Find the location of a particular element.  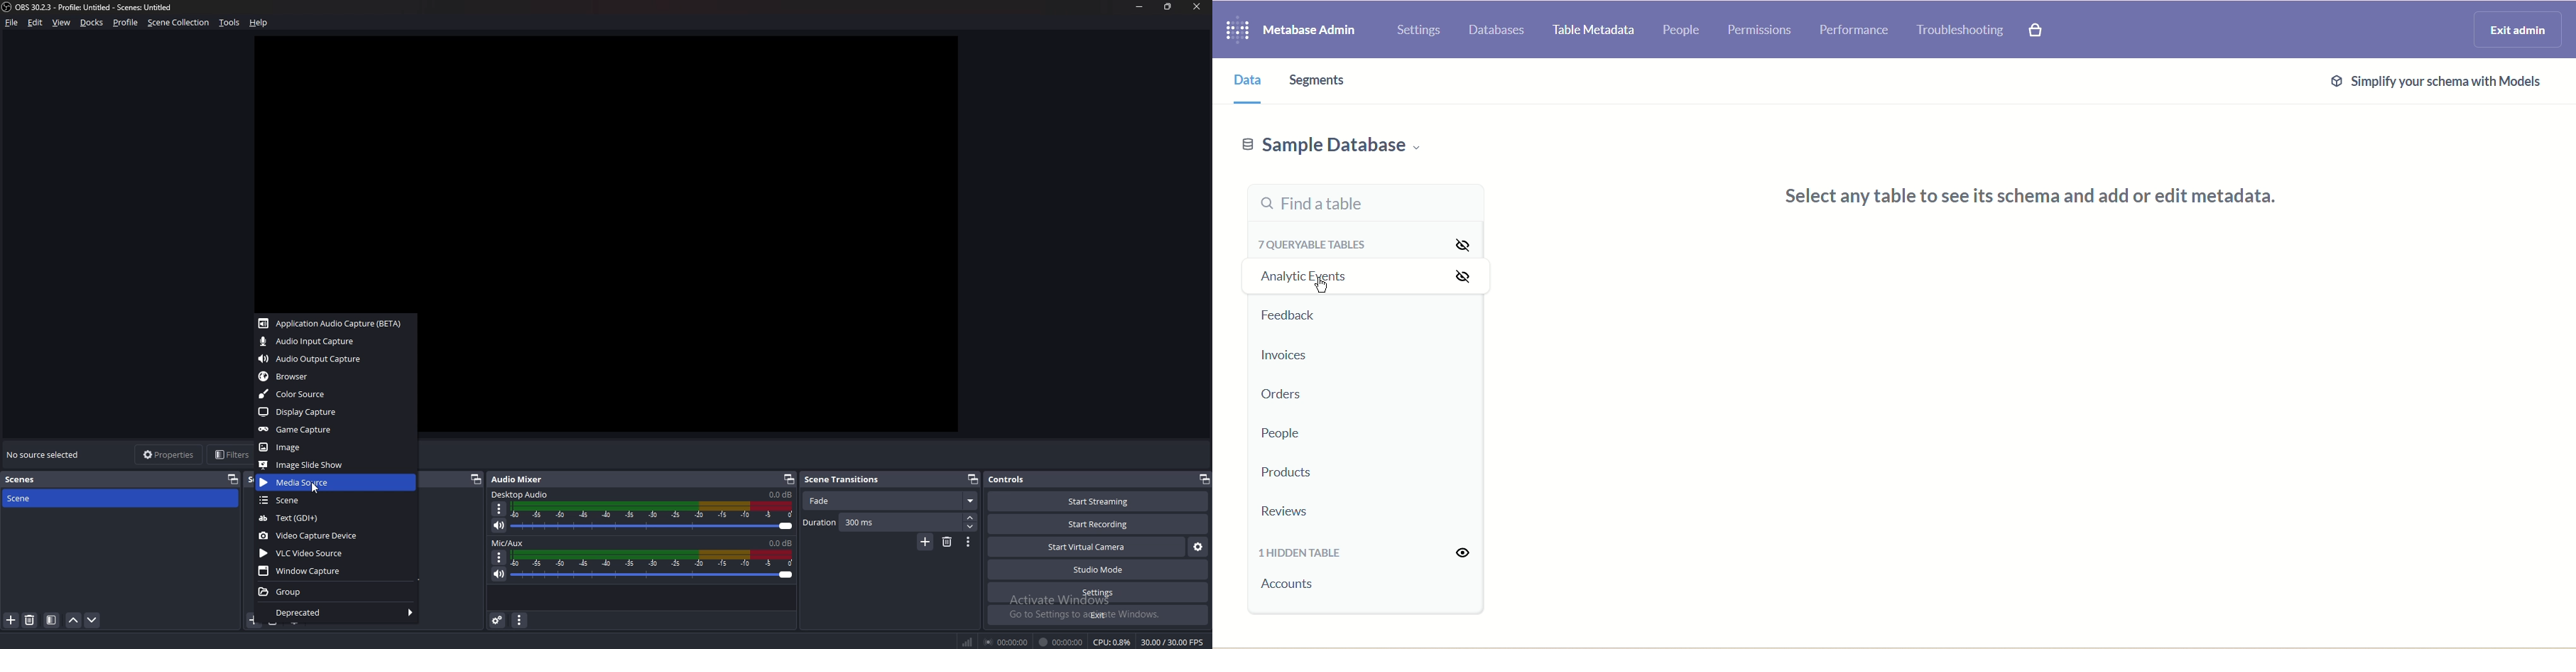

mute is located at coordinates (499, 574).